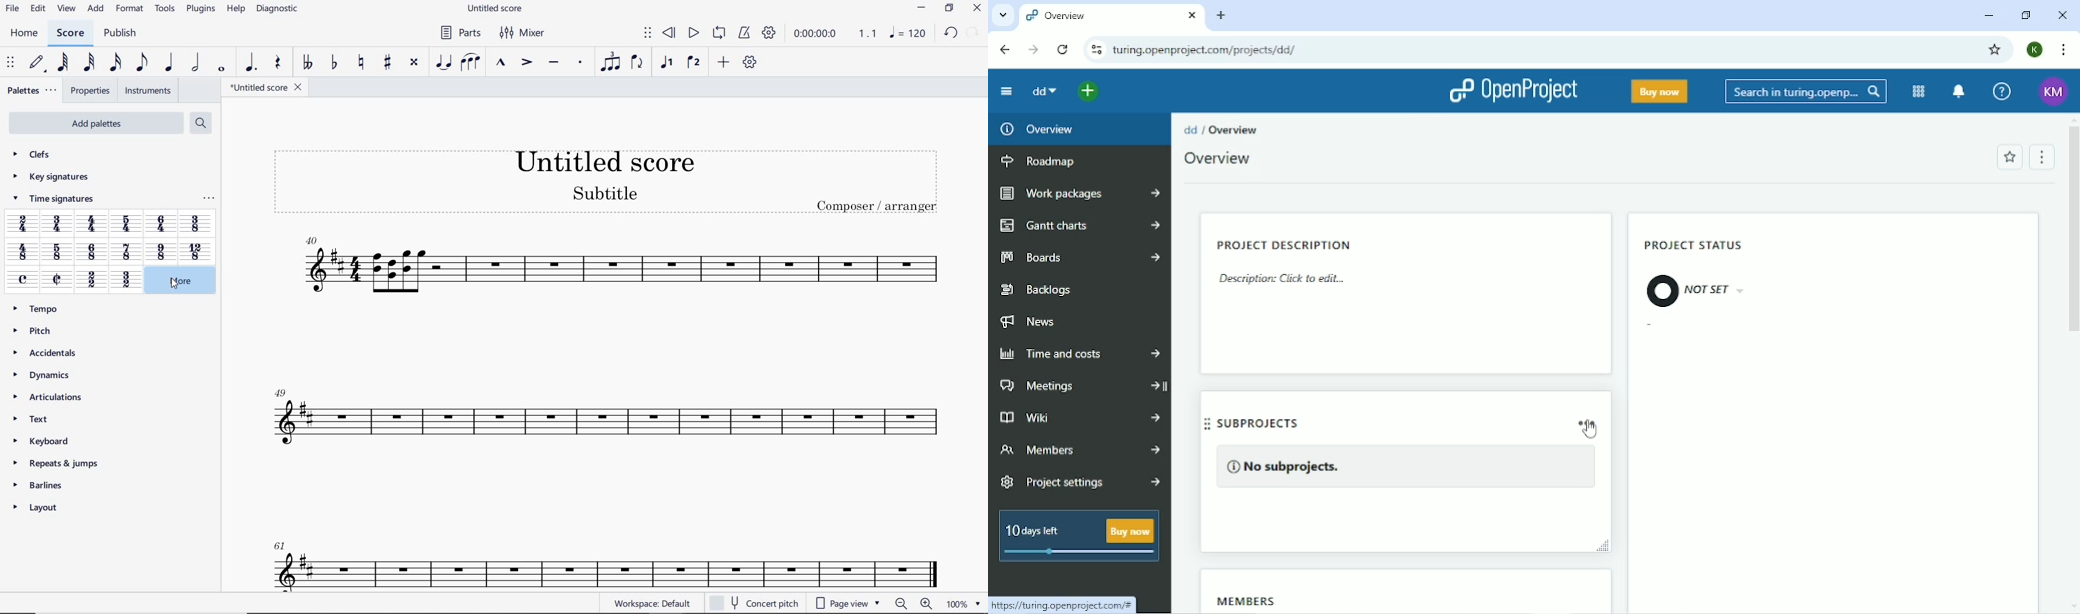 The height and width of the screenshot is (616, 2100). Describe the element at coordinates (2002, 92) in the screenshot. I see `Help` at that location.